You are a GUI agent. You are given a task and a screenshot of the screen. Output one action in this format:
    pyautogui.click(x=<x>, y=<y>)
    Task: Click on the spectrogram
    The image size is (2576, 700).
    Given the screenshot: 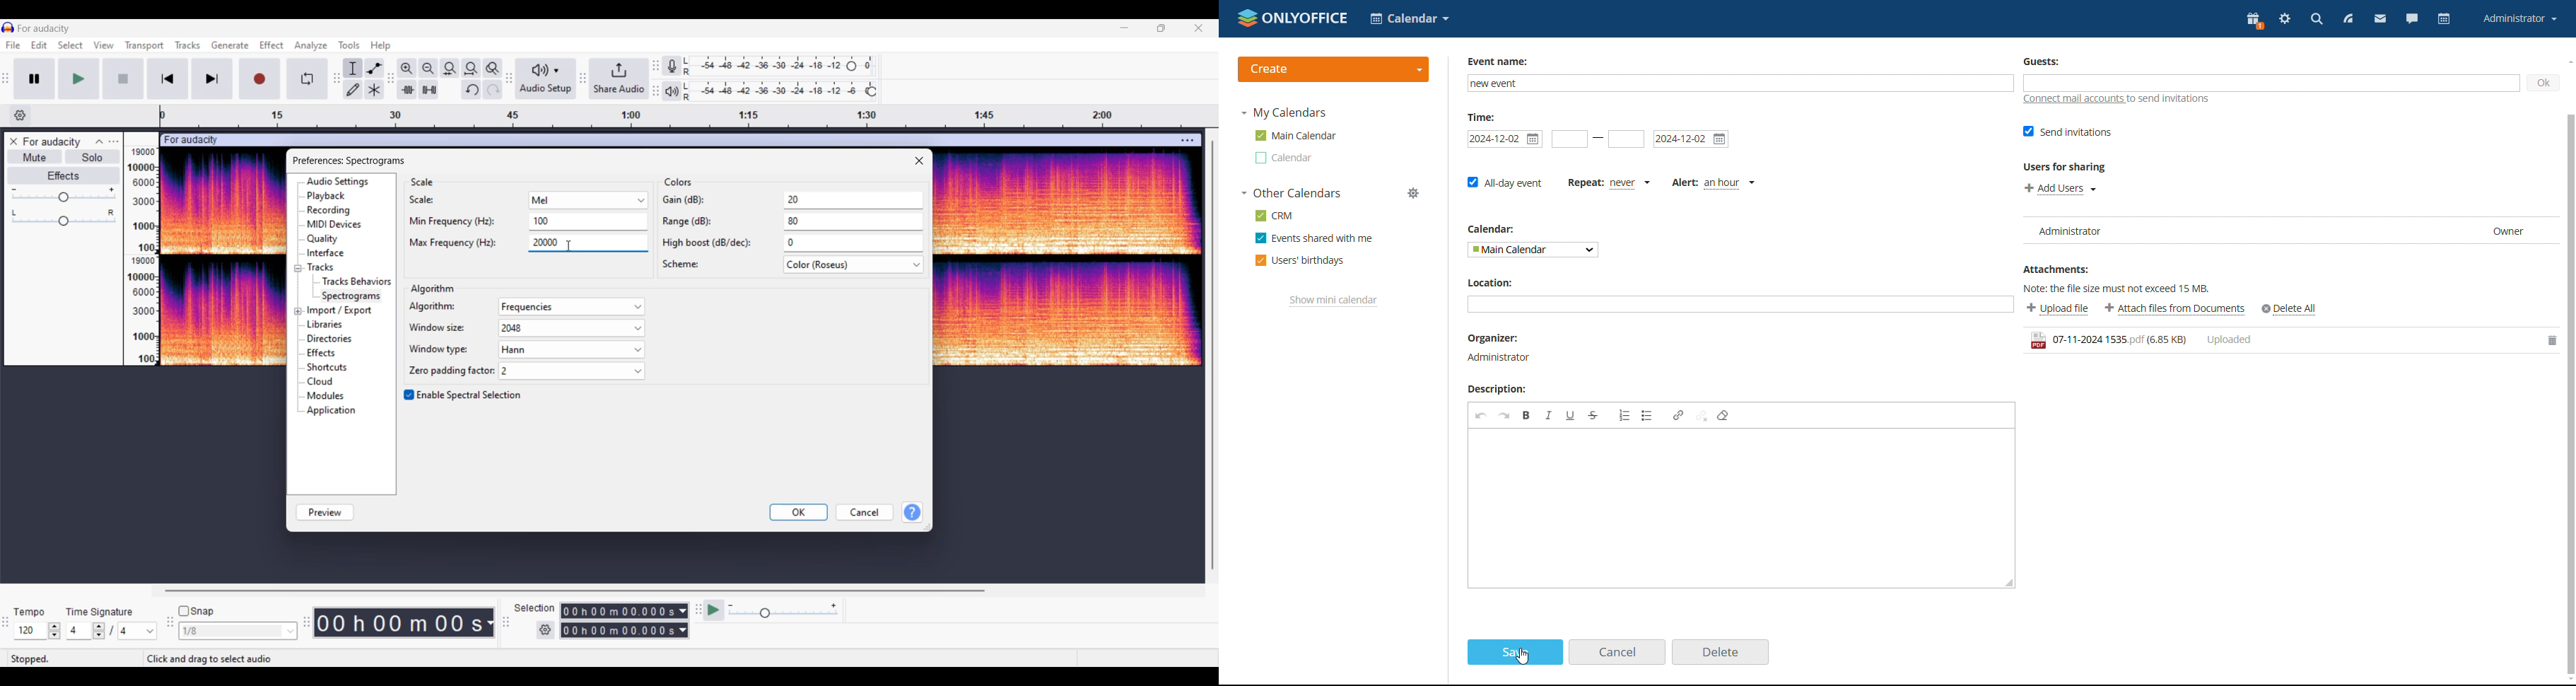 What is the action you would take?
    pyautogui.click(x=353, y=295)
    